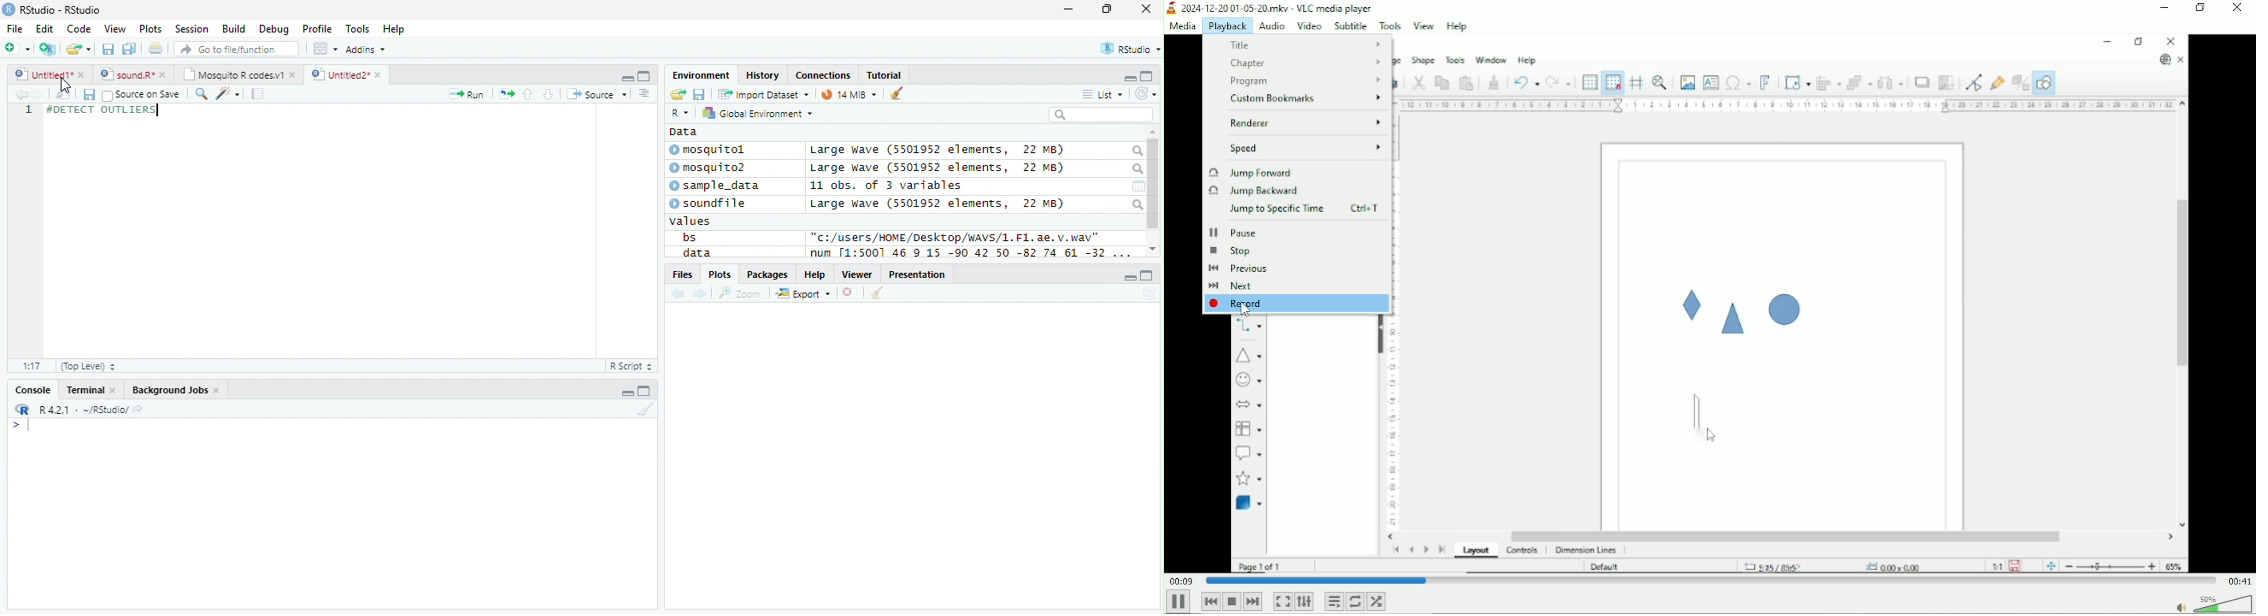 This screenshot has width=2268, height=616. I want to click on 1, so click(28, 111).